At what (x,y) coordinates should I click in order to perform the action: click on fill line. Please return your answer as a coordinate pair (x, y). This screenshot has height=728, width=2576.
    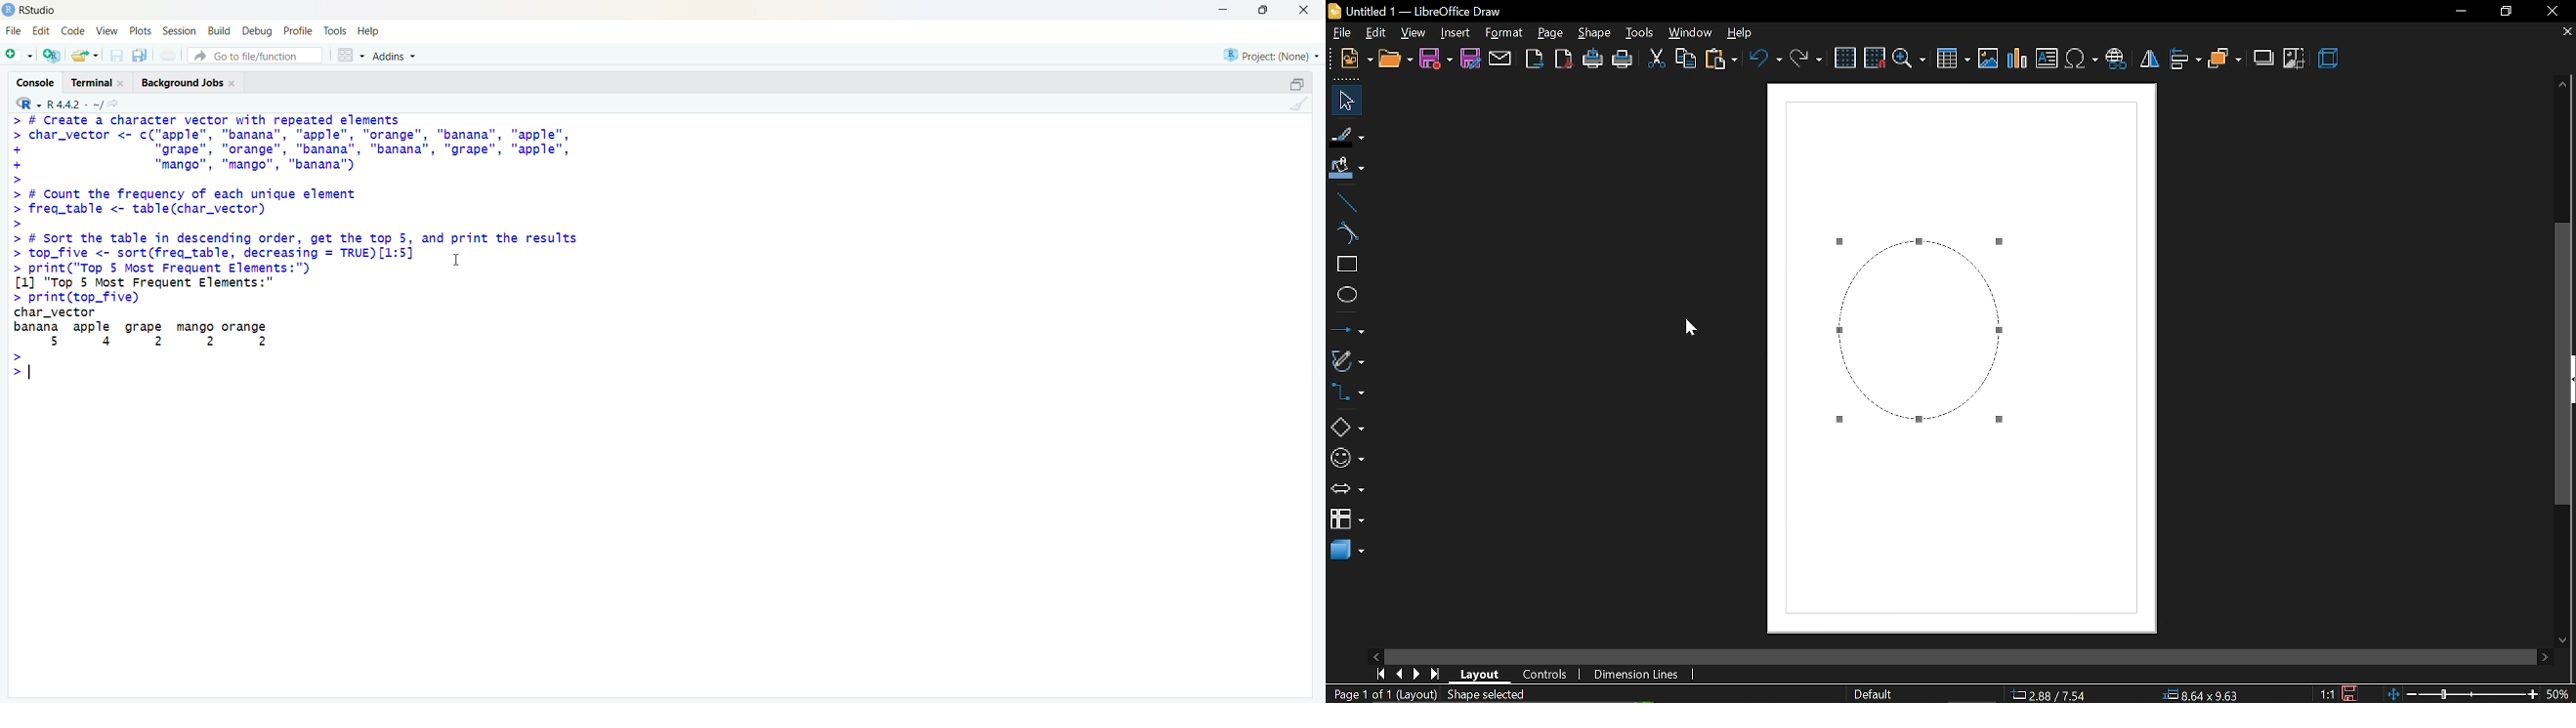
    Looking at the image, I should click on (1346, 134).